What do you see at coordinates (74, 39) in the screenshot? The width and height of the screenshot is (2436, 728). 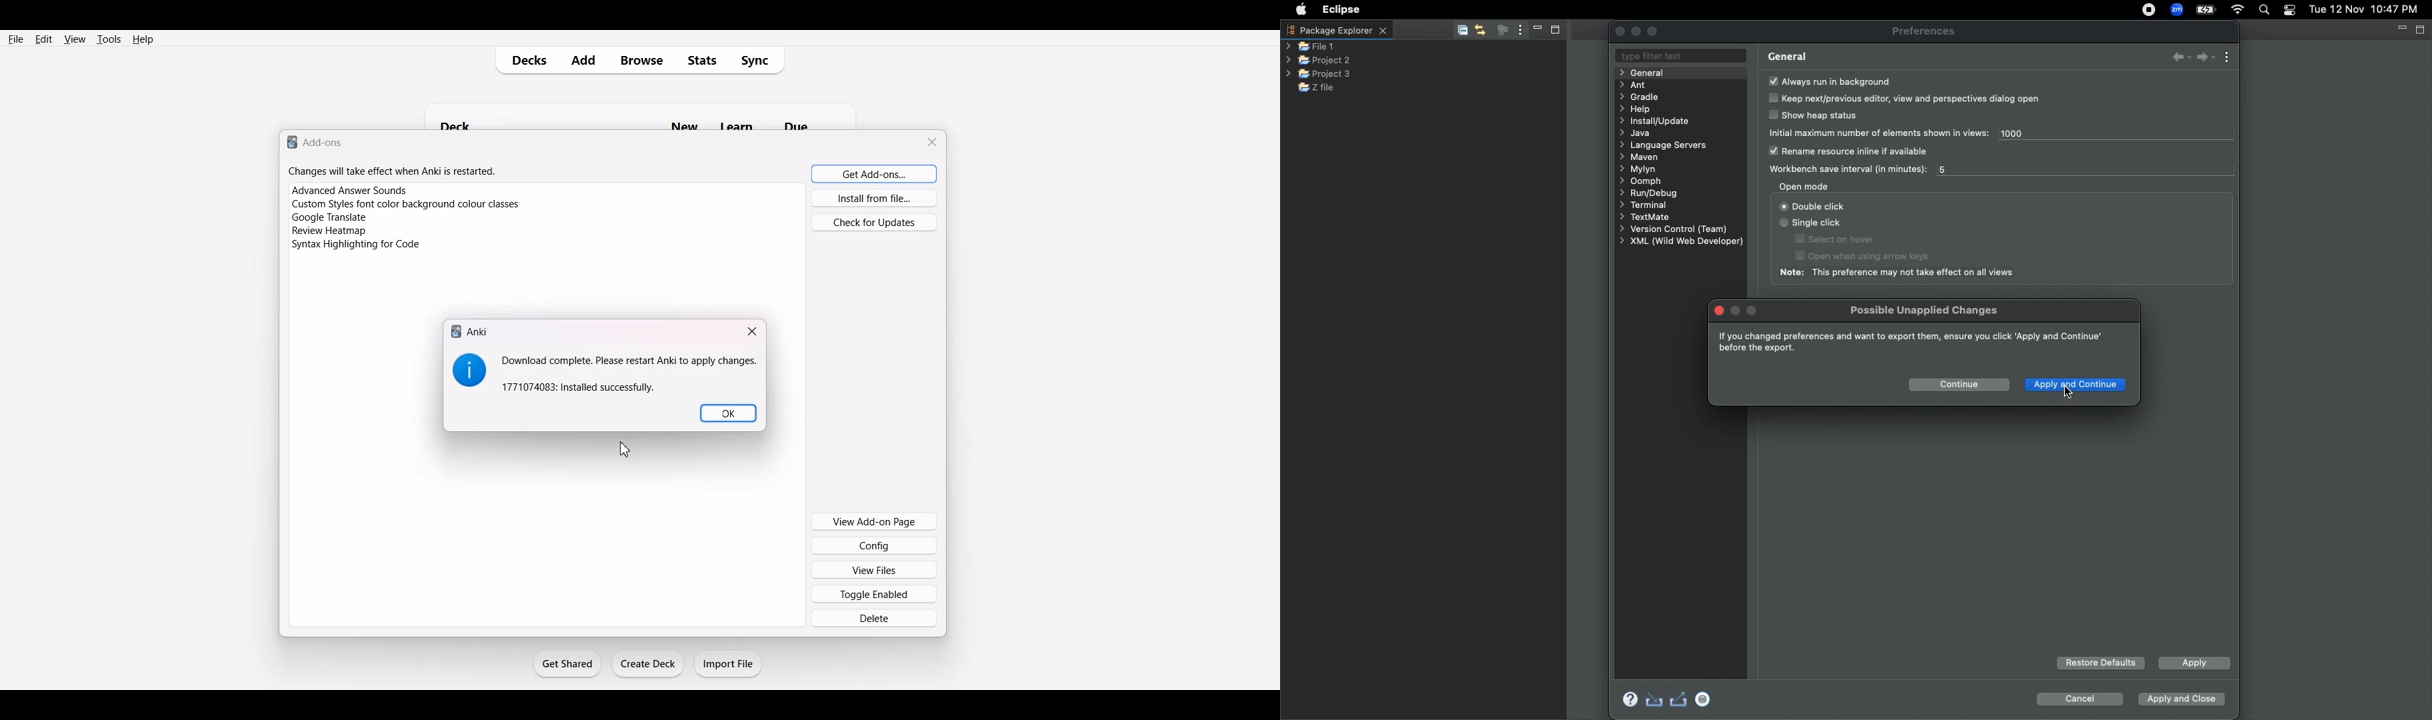 I see `View` at bounding box center [74, 39].